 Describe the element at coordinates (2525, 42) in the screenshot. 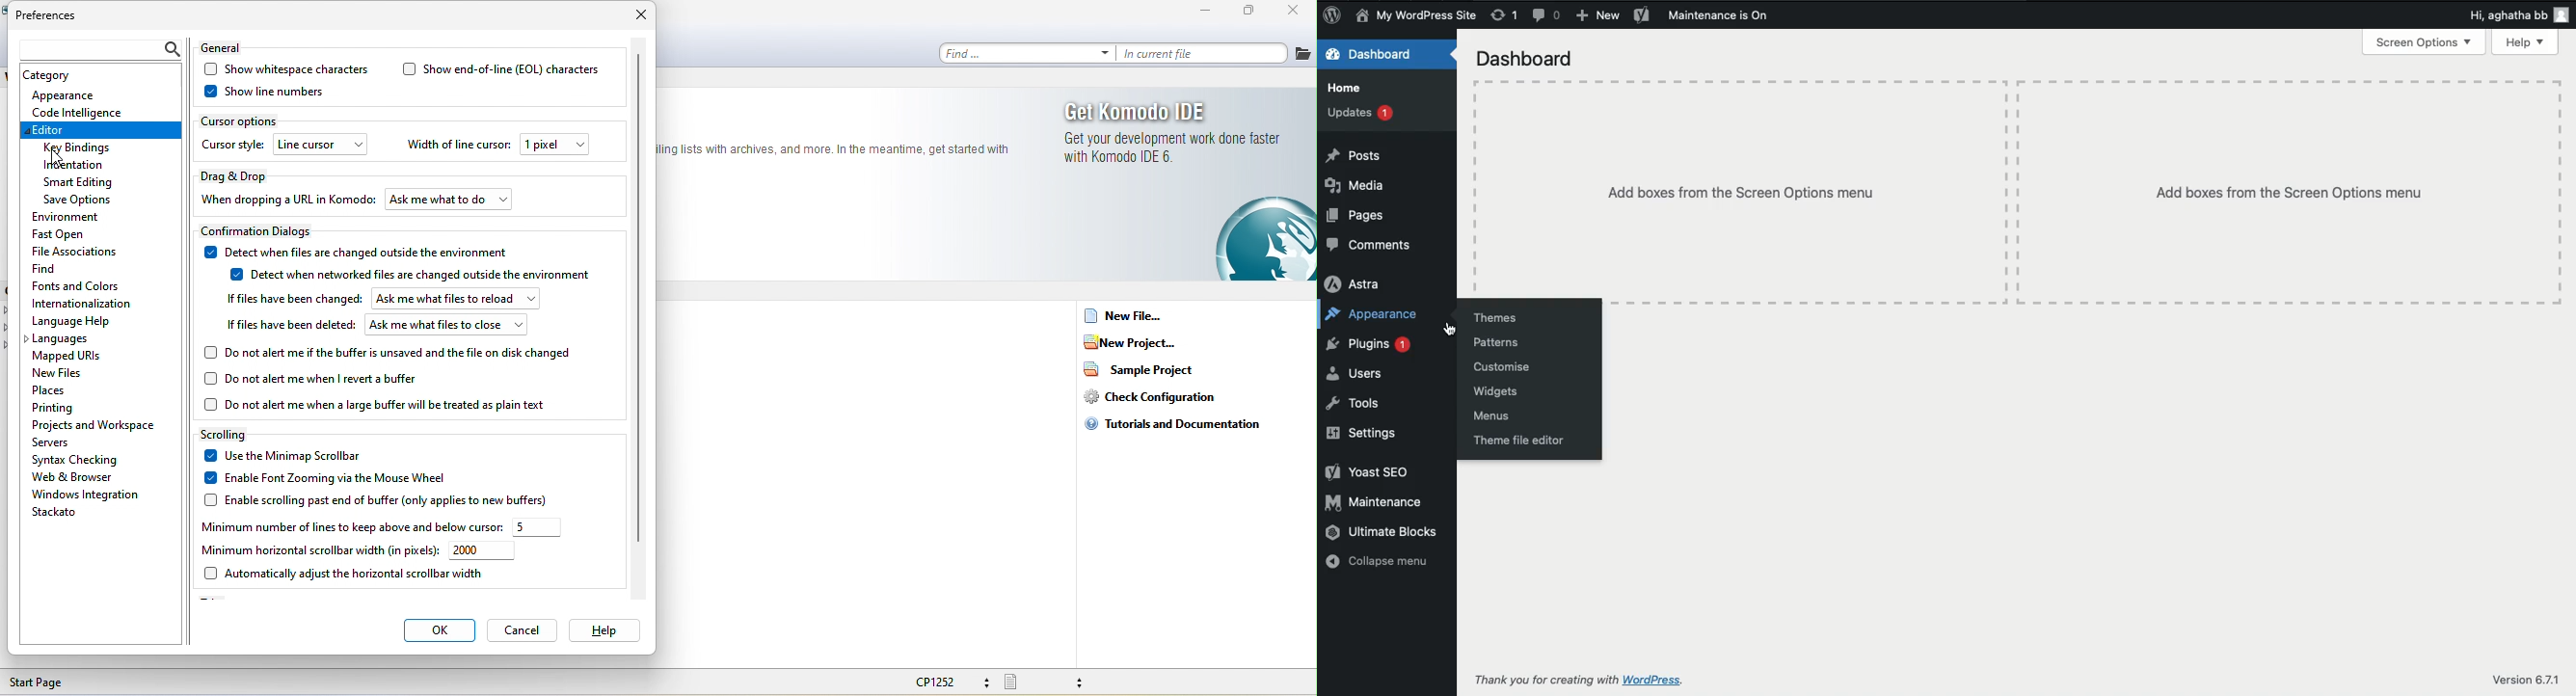

I see `Help` at that location.